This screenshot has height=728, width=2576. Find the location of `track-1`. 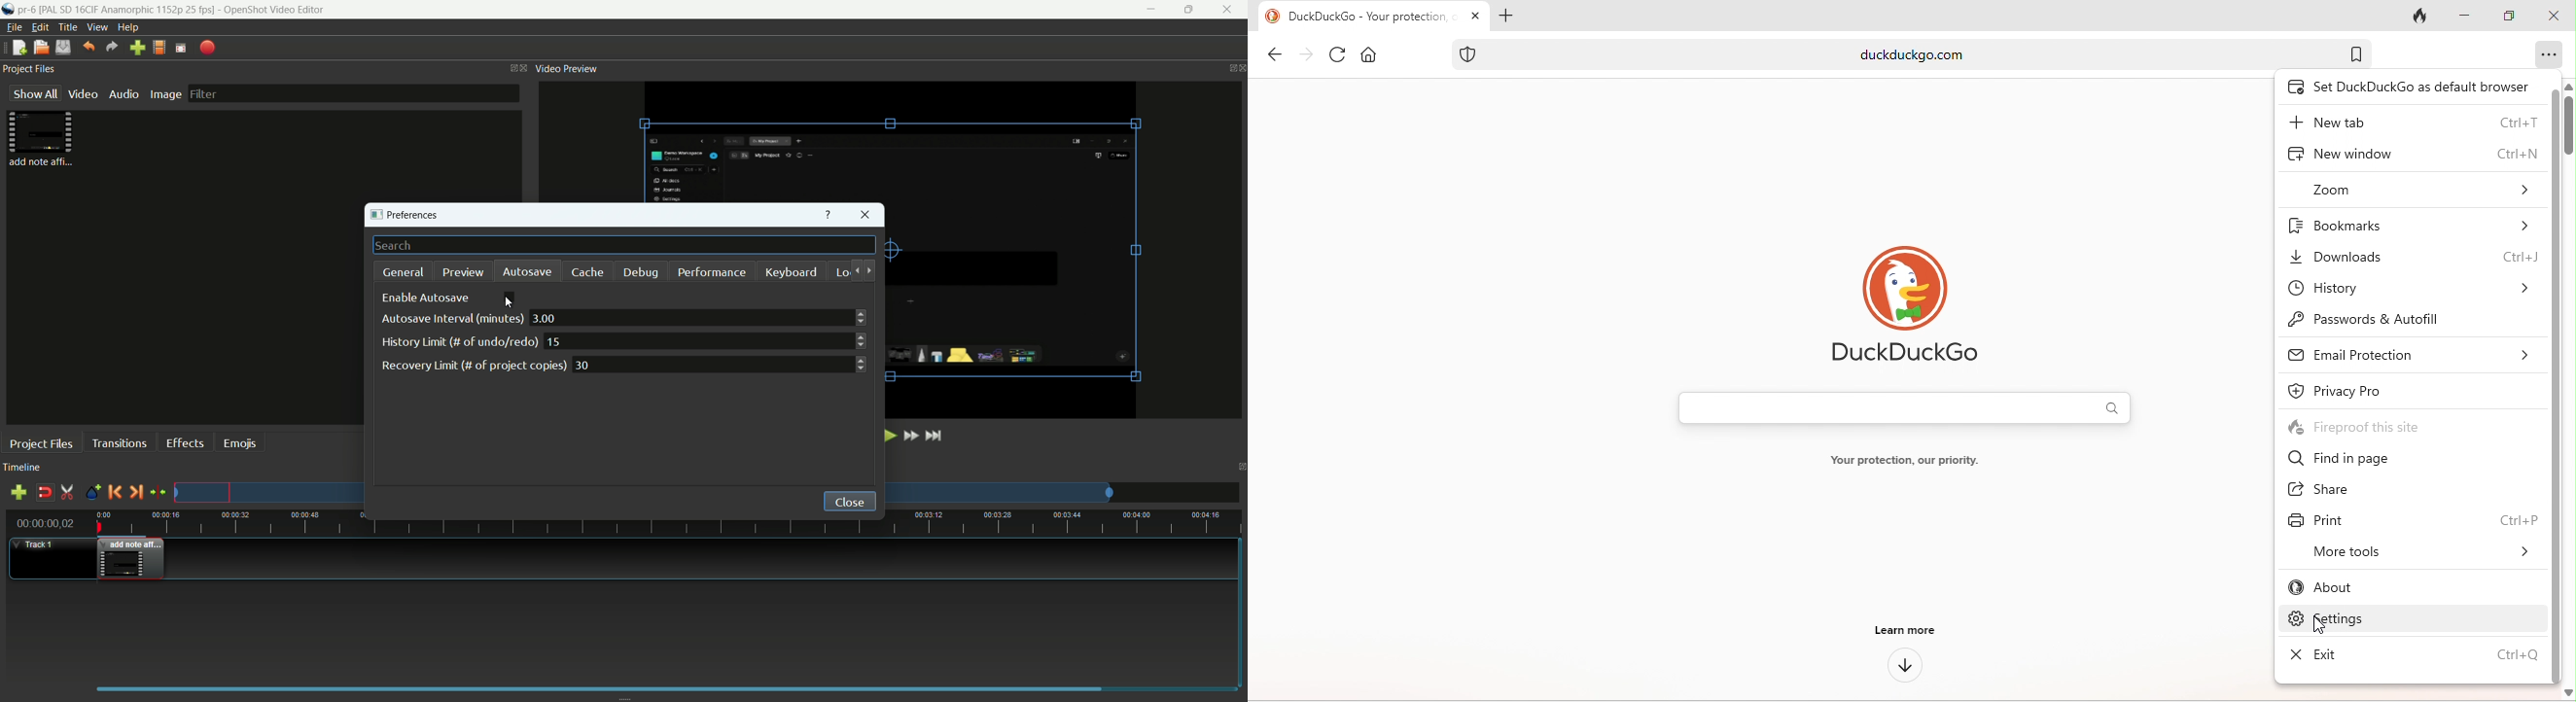

track-1 is located at coordinates (41, 545).